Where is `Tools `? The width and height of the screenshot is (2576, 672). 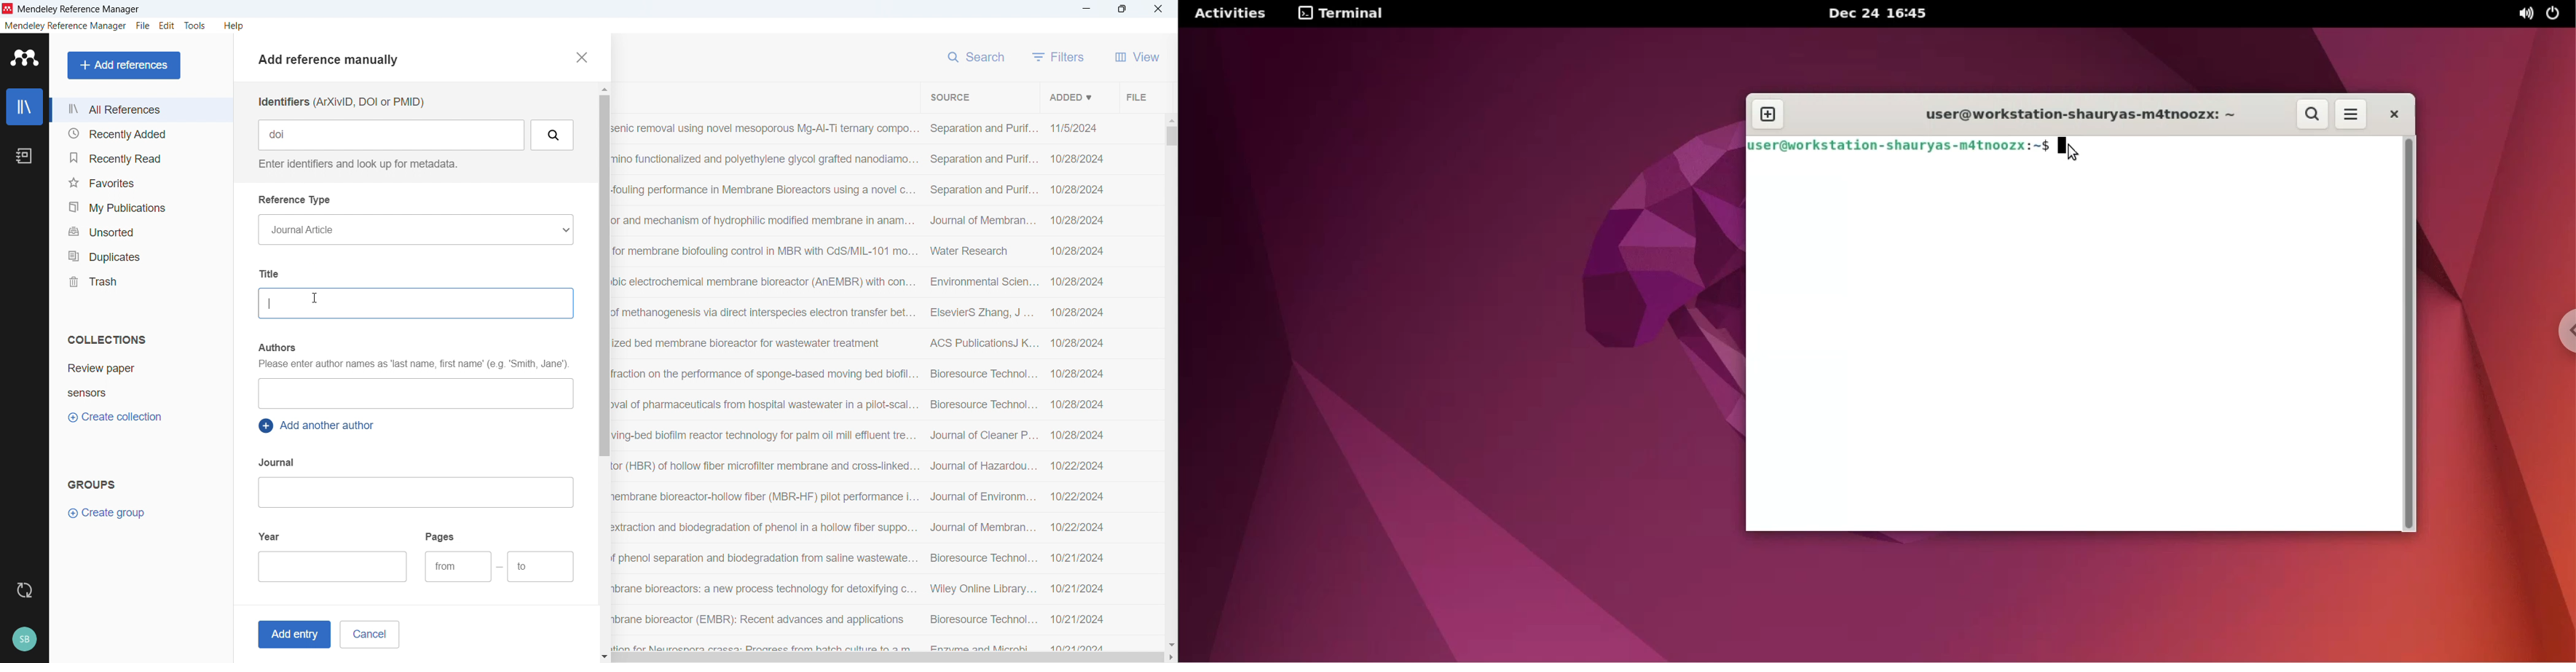
Tools  is located at coordinates (195, 26).